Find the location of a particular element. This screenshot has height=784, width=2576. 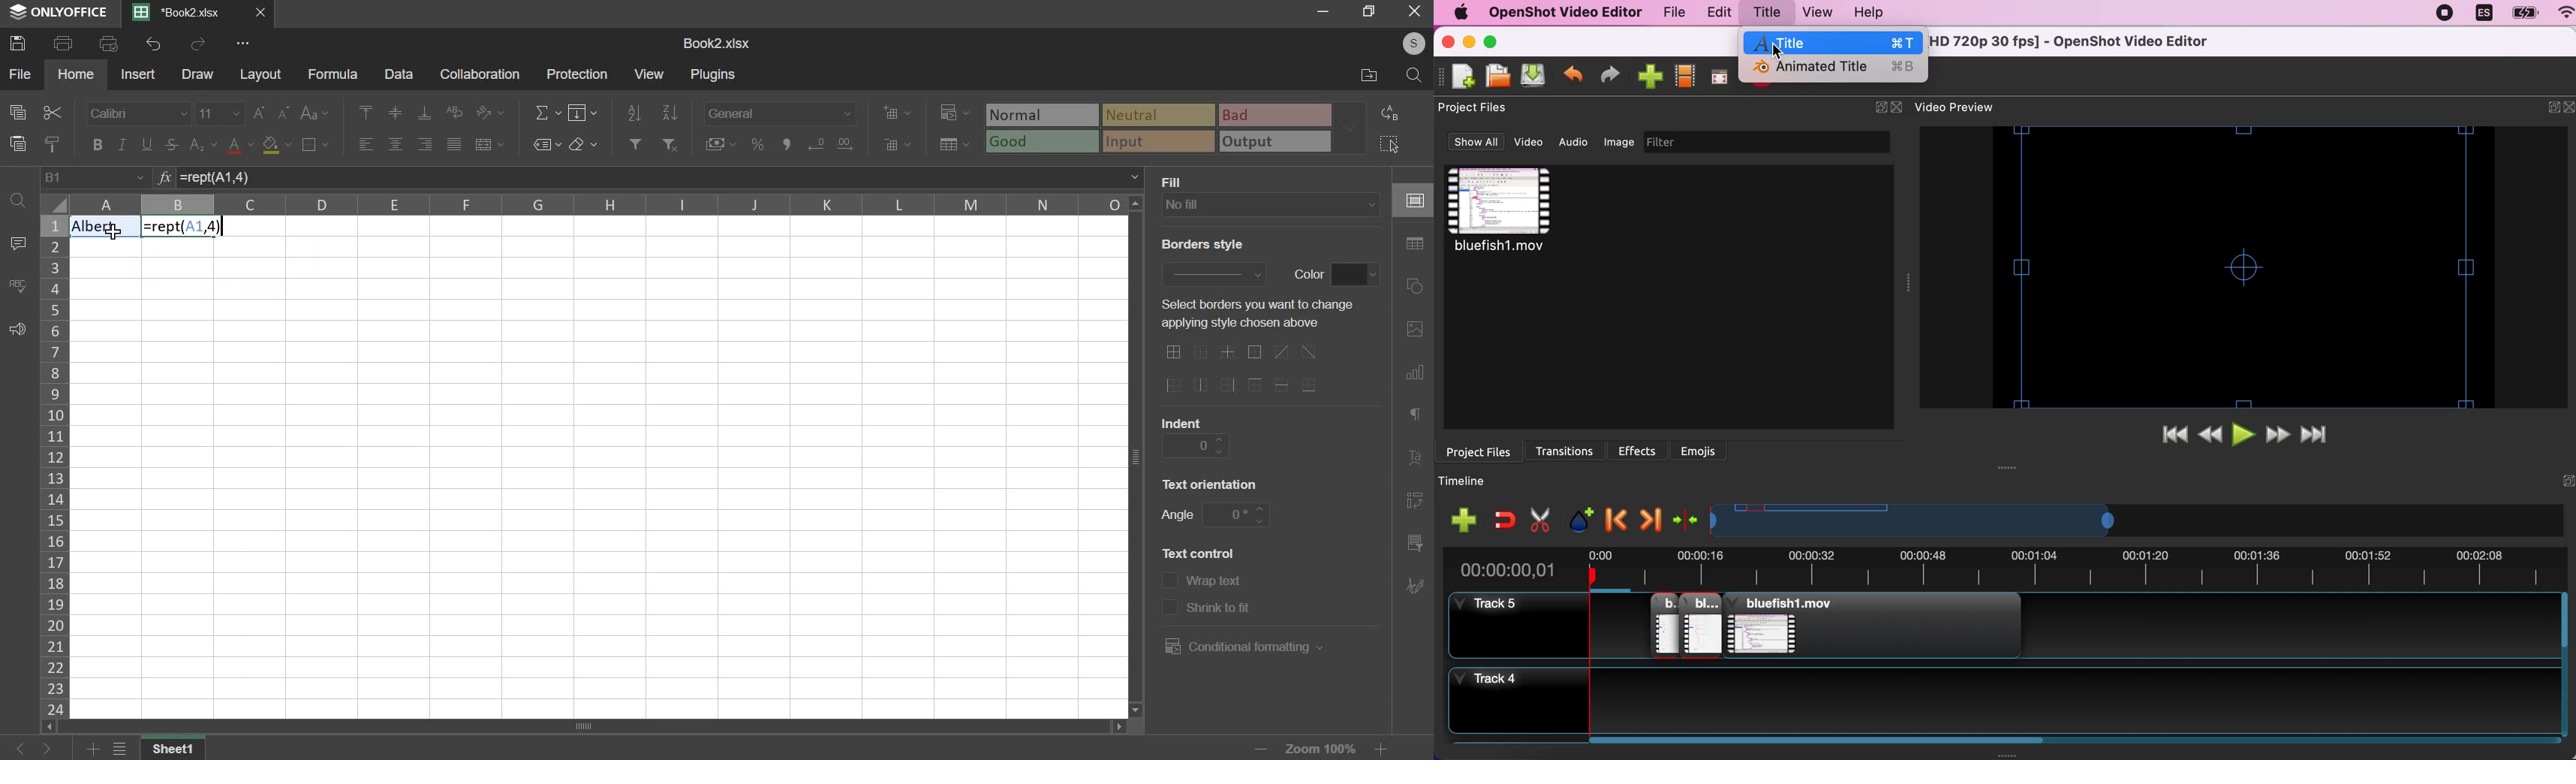

video is located at coordinates (1532, 142).